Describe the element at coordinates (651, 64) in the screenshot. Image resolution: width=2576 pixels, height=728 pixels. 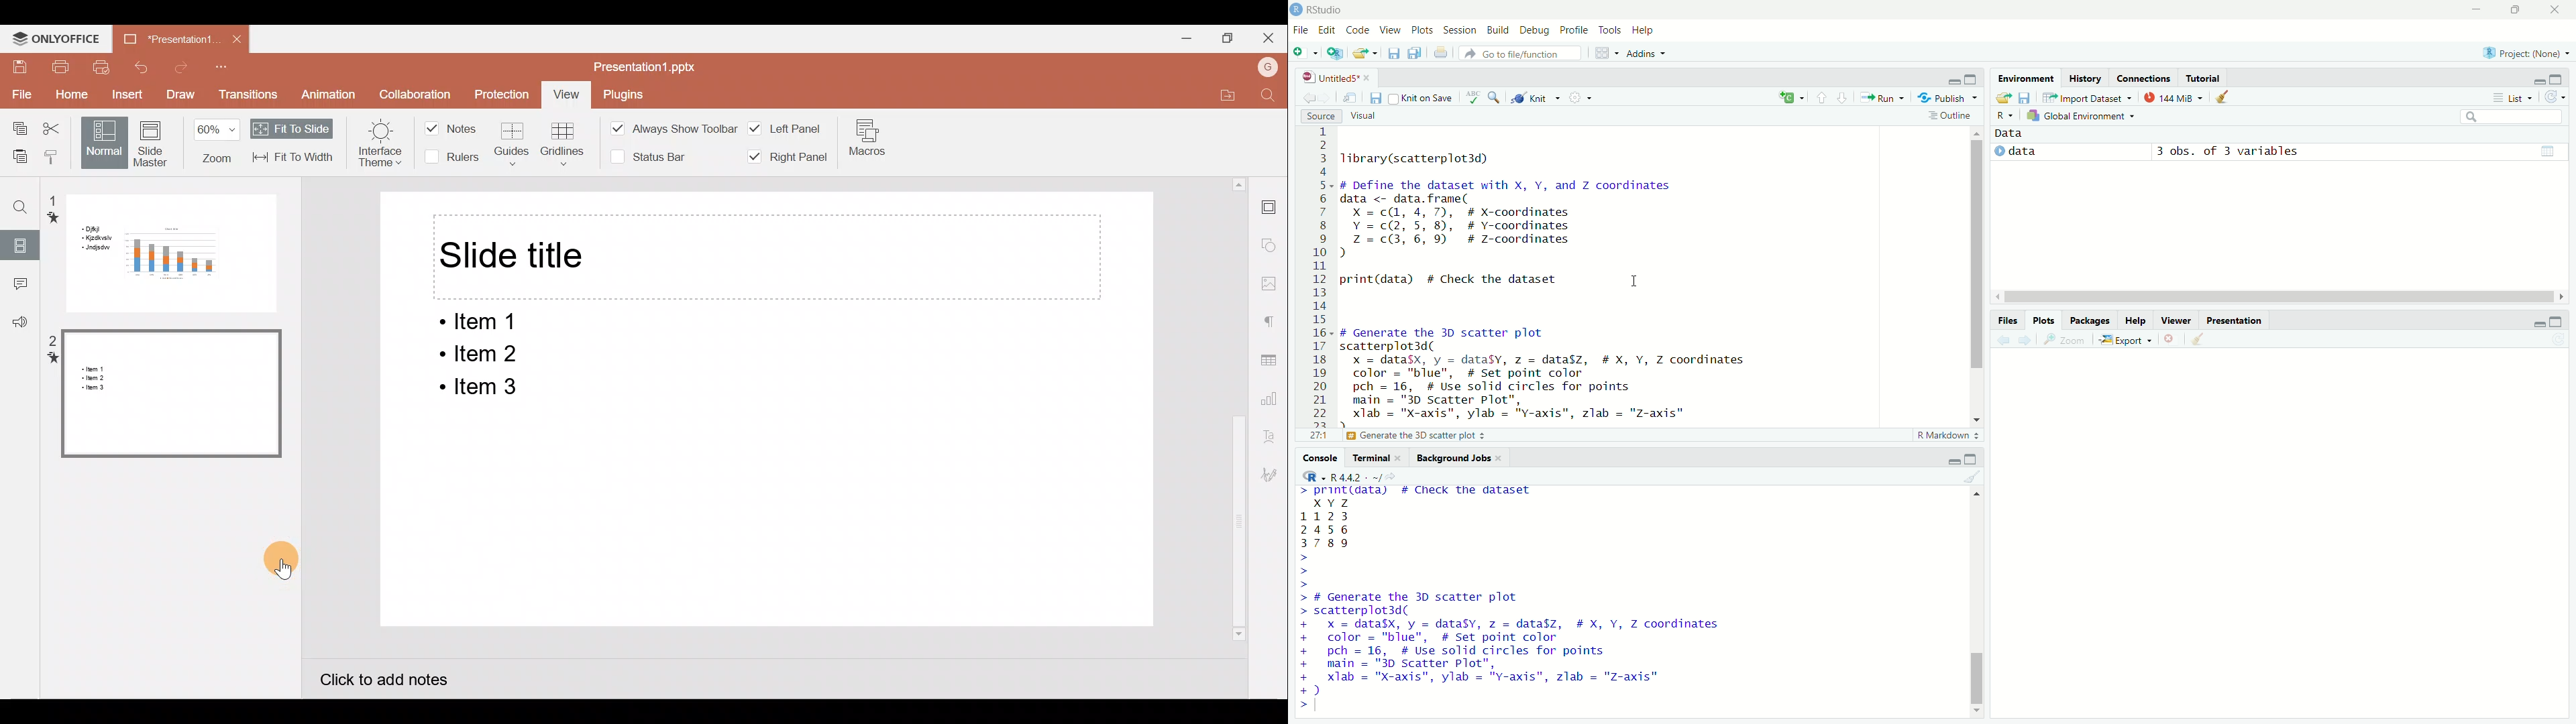
I see `Presentation1.pptx` at that location.